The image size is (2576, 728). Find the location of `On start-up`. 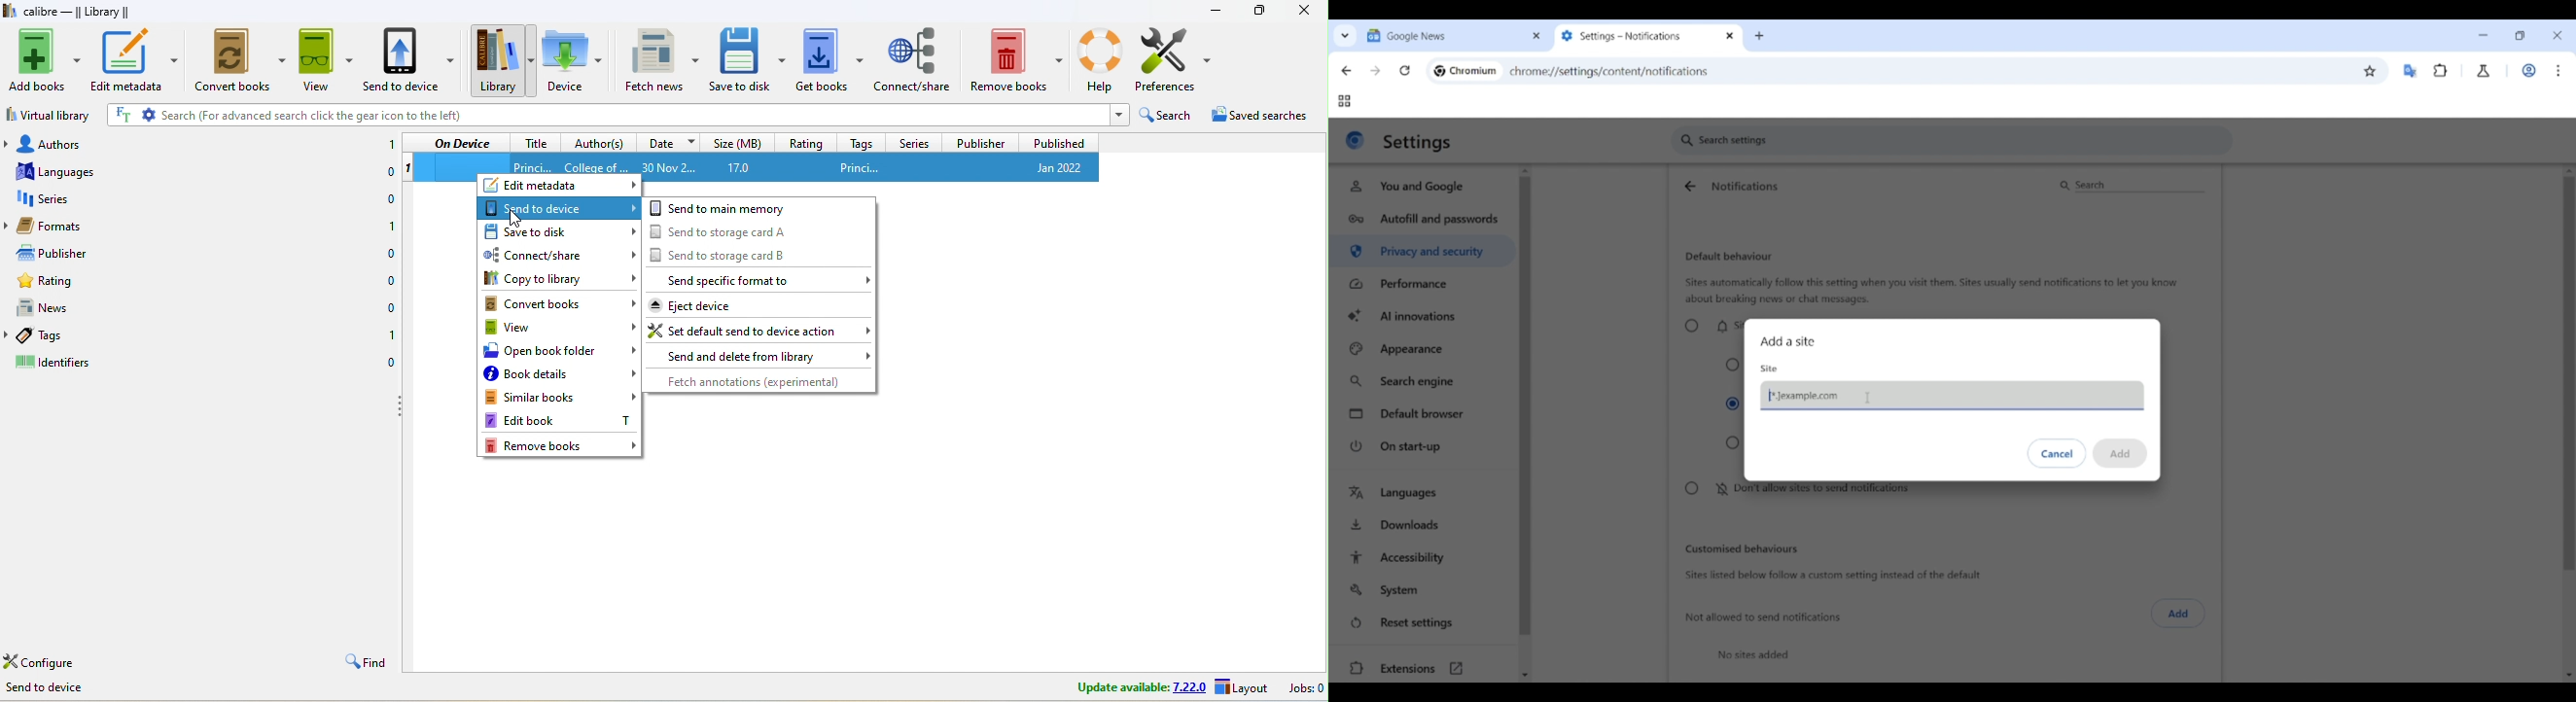

On start-up is located at coordinates (1425, 446).